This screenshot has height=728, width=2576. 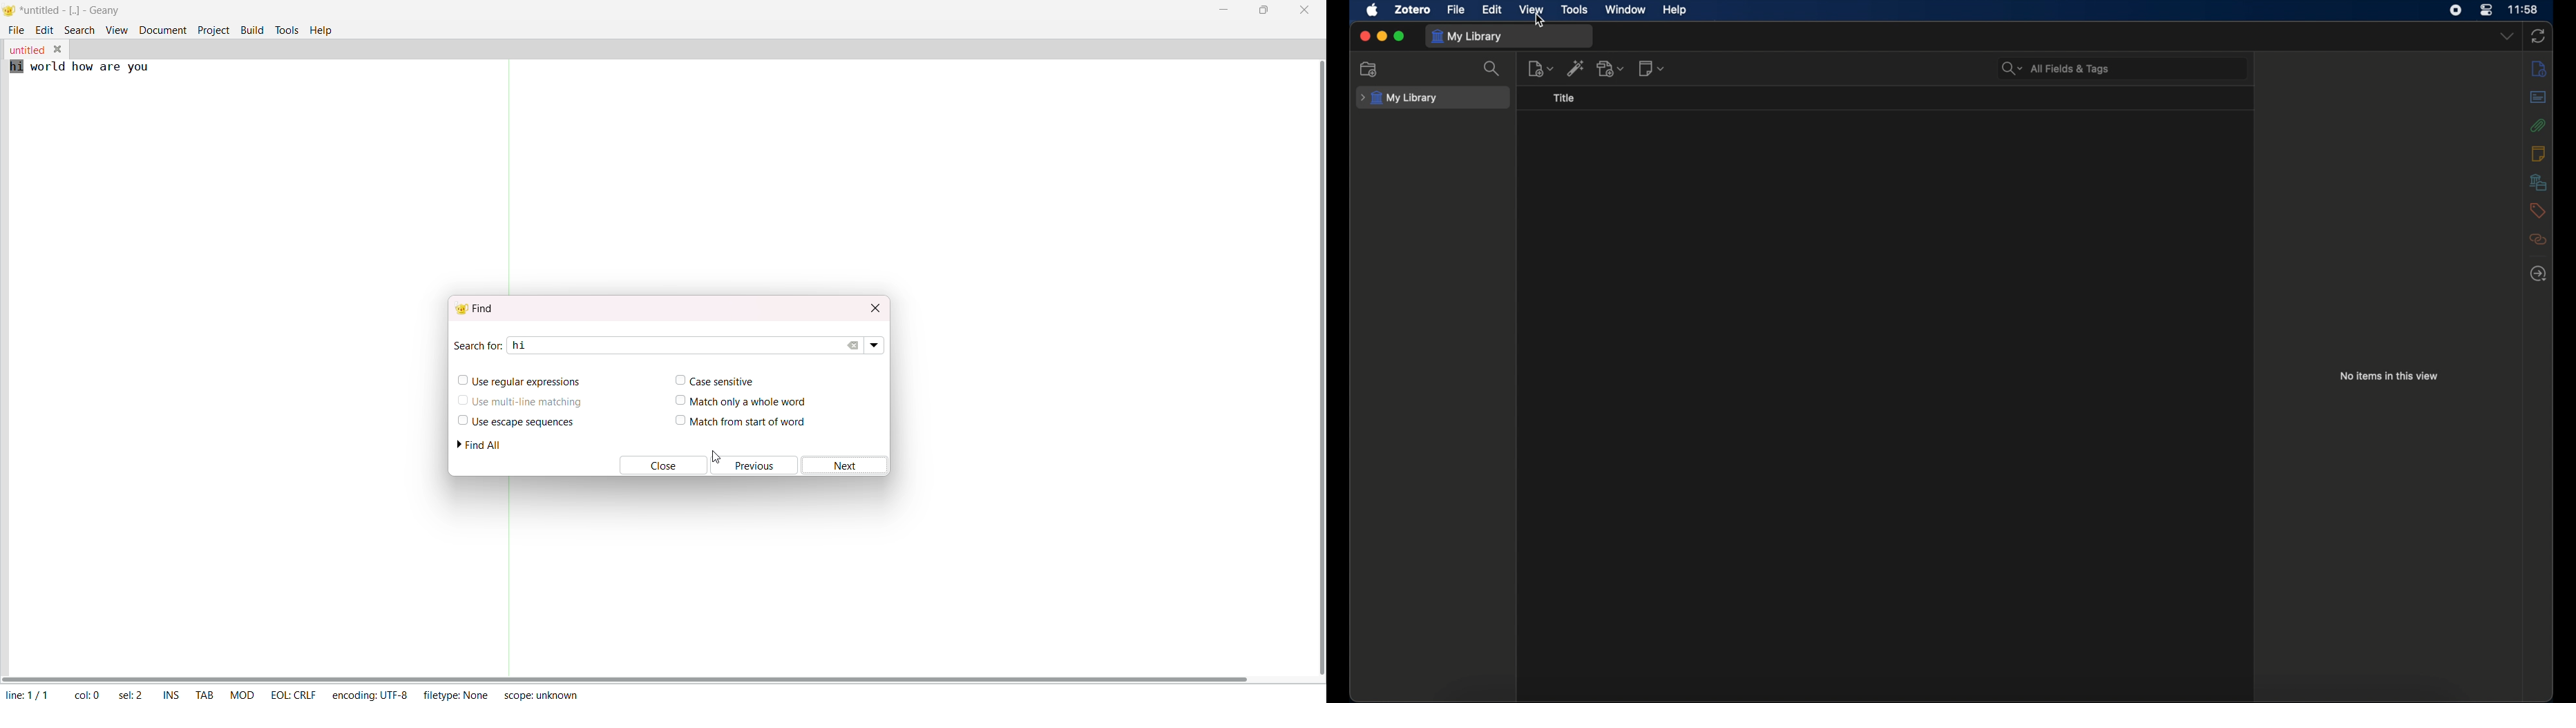 I want to click on abstract, so click(x=2538, y=98).